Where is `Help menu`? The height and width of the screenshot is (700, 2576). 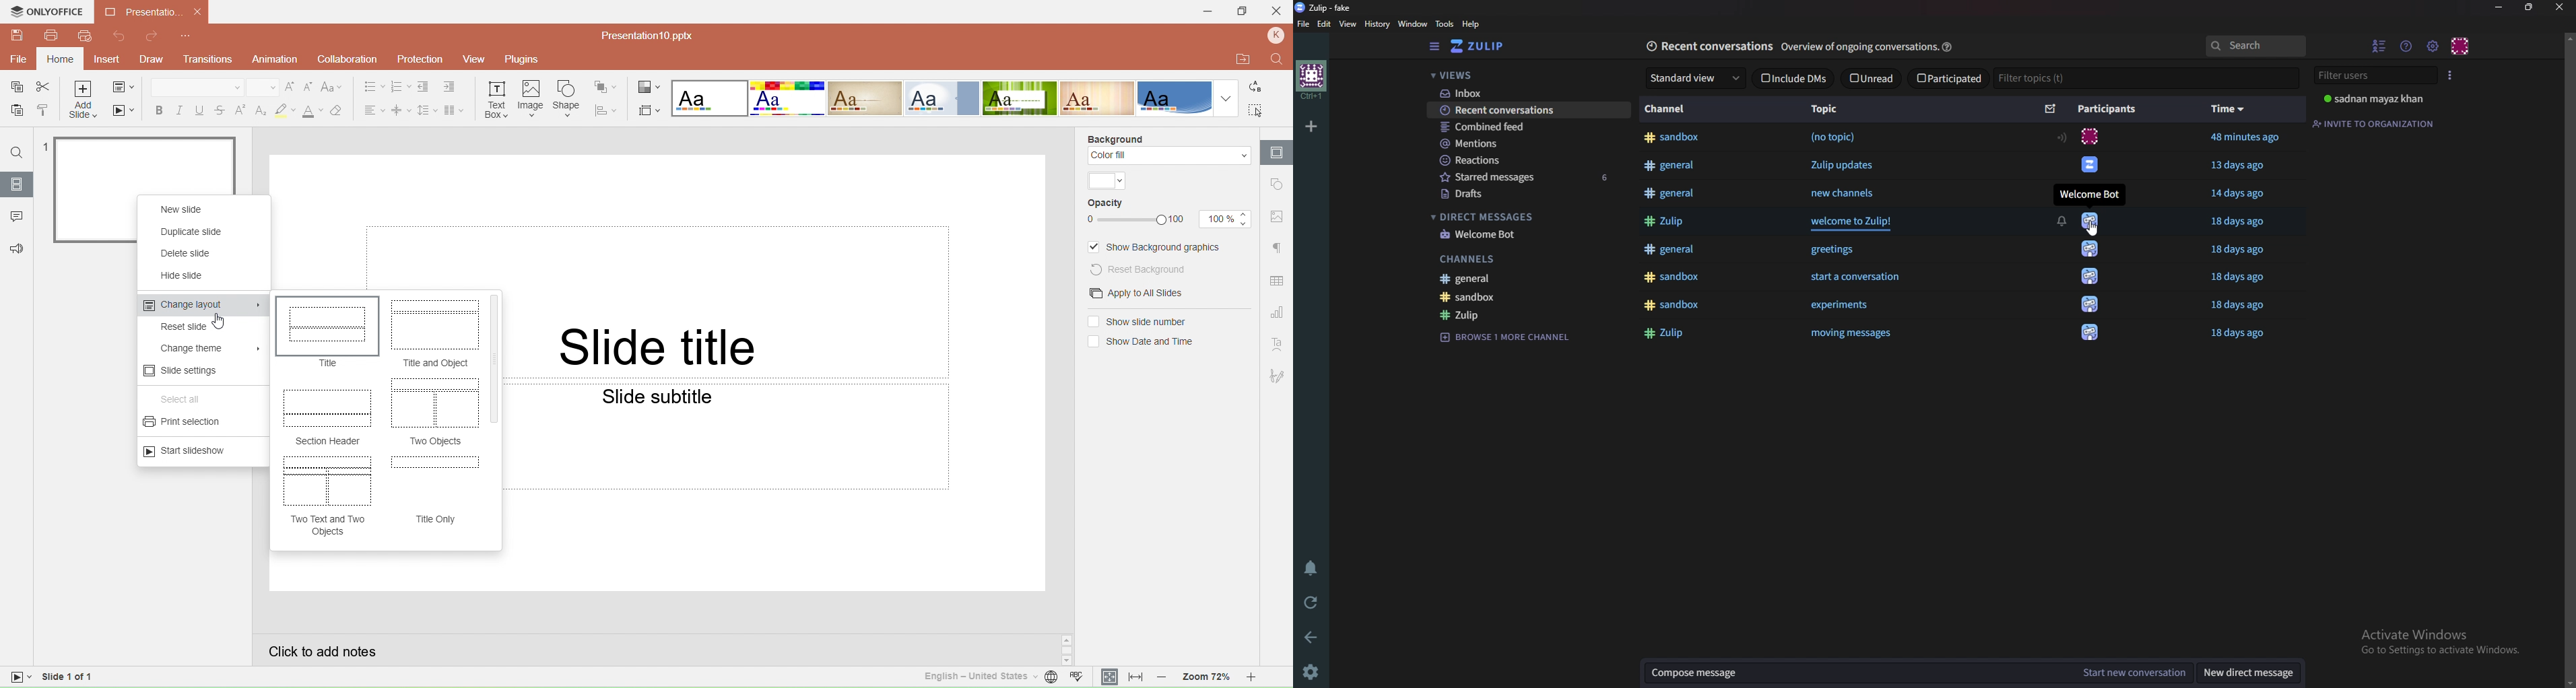
Help menu is located at coordinates (2405, 45).